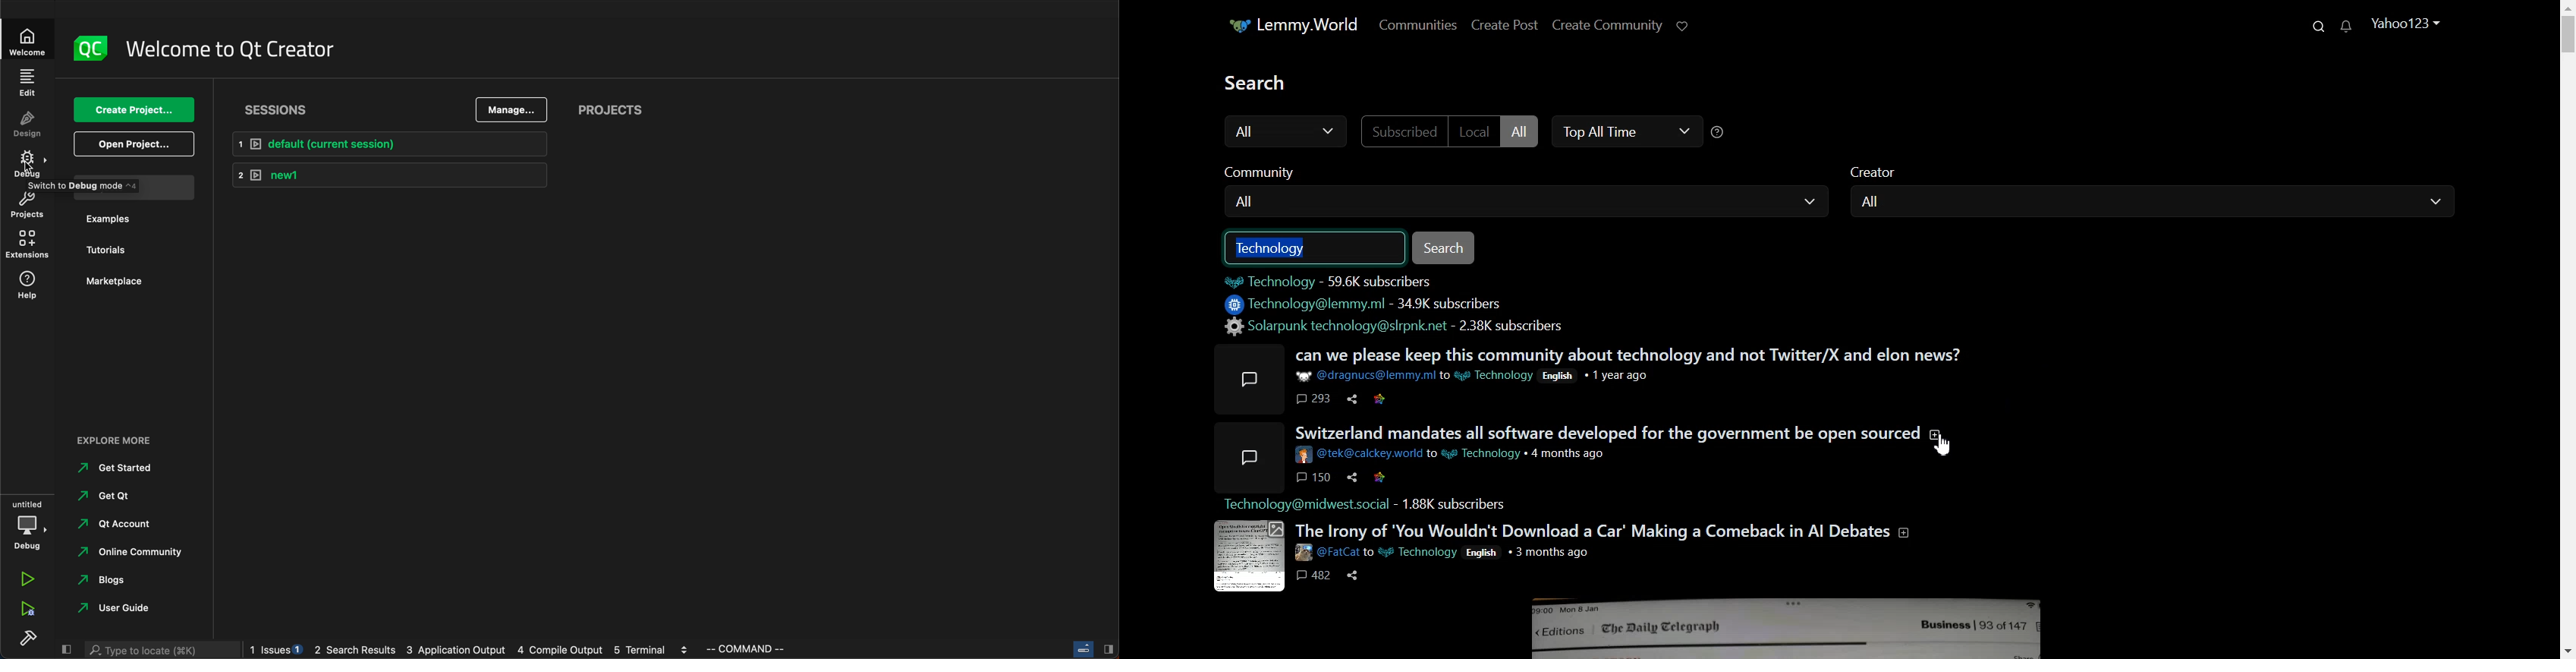 Image resolution: width=2576 pixels, height=672 pixels. Describe the element at coordinates (64, 649) in the screenshot. I see `close slidebar` at that location.